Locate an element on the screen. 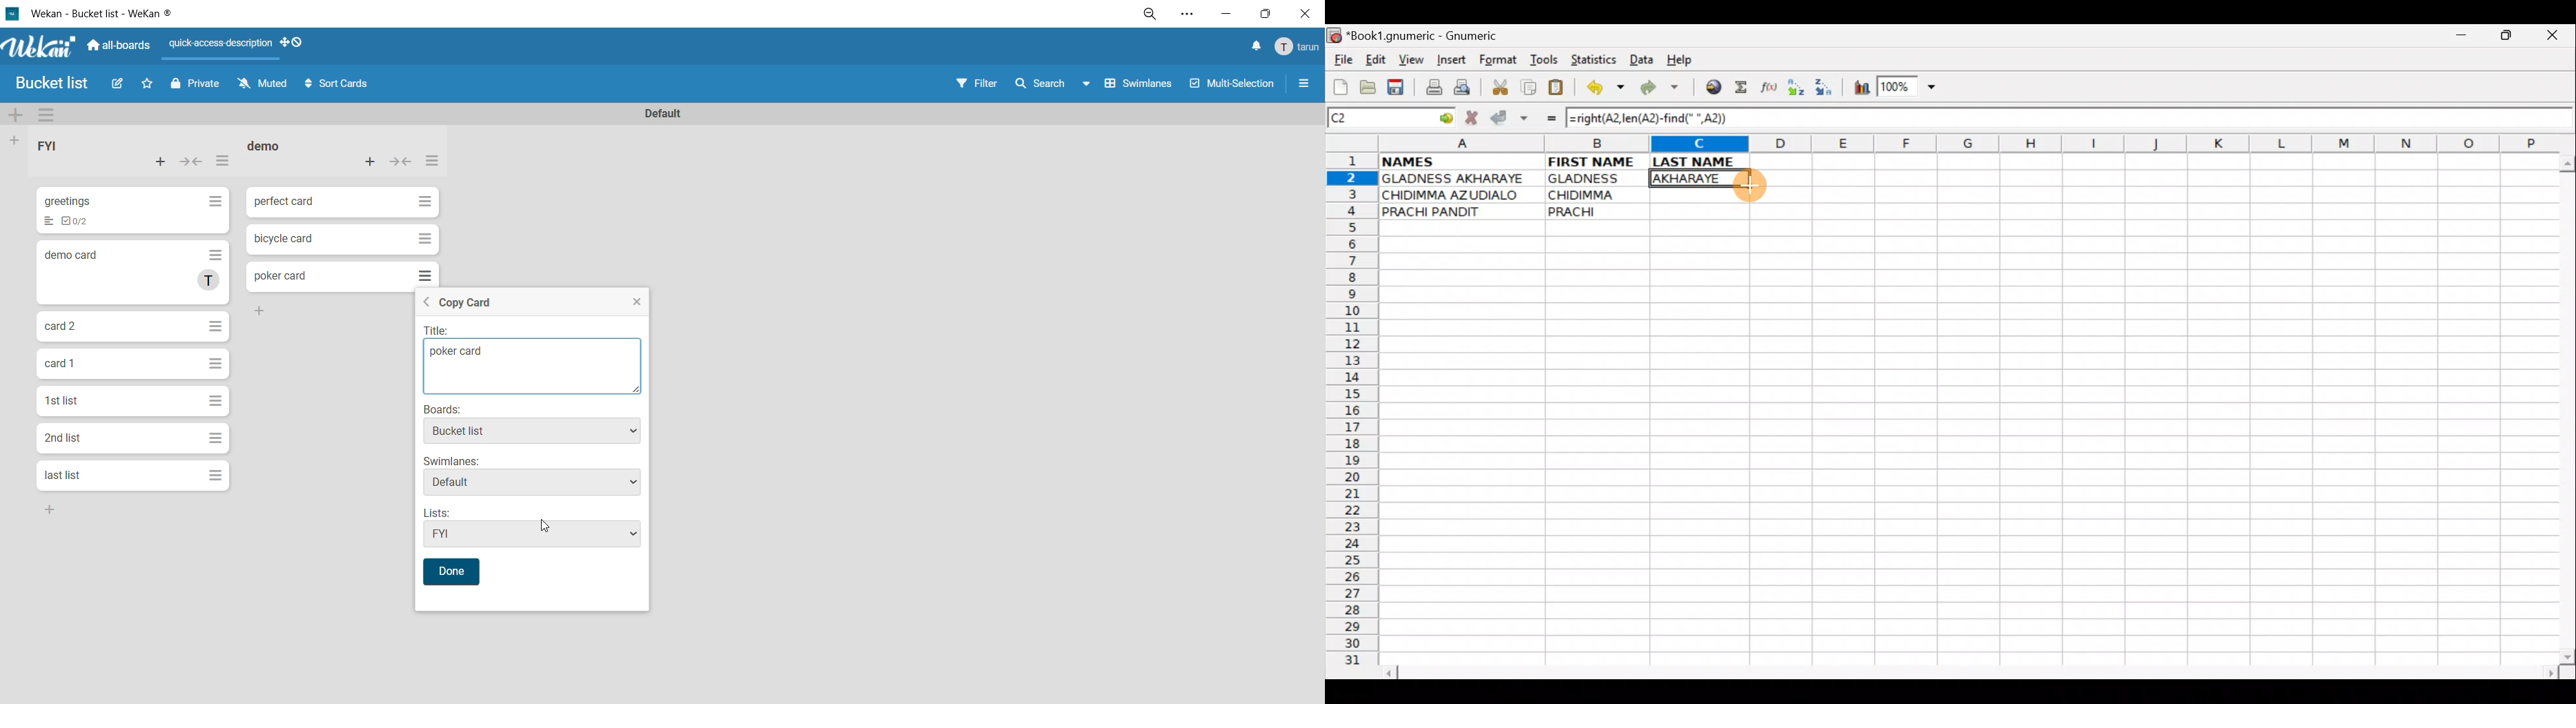  zoom is located at coordinates (1153, 16).